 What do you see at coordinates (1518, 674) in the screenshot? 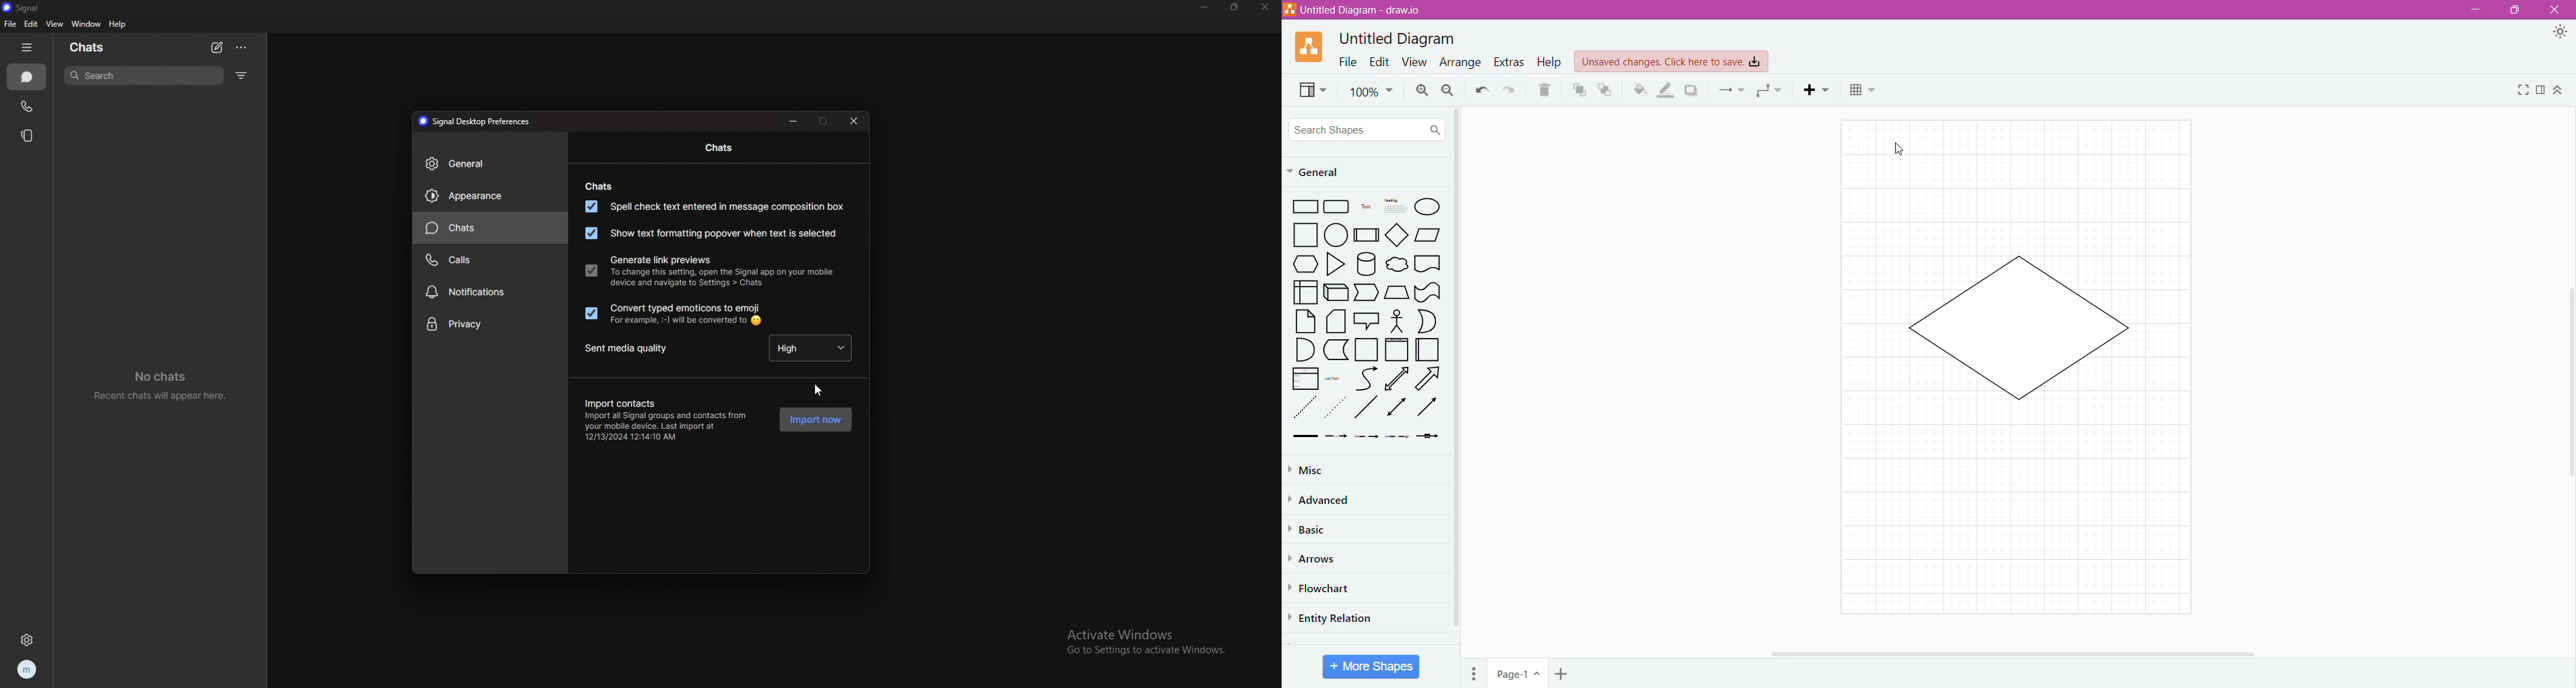
I see `` at bounding box center [1518, 674].